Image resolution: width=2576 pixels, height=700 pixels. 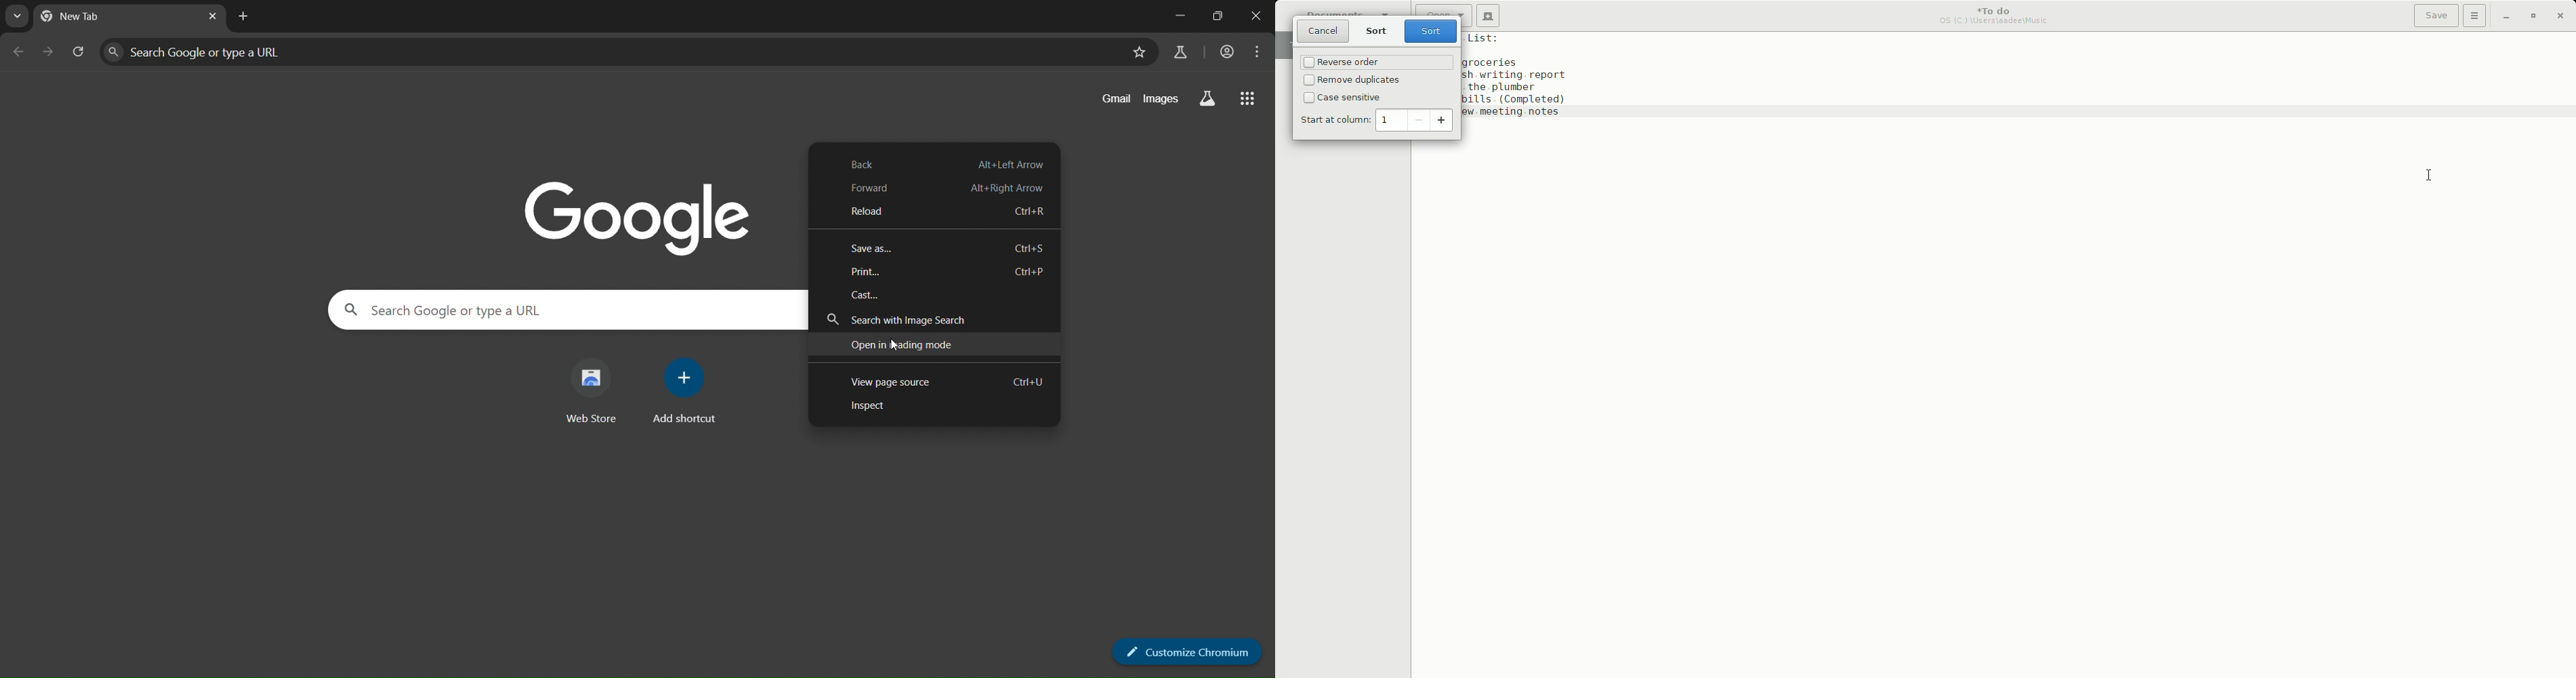 I want to click on menu, so click(x=1253, y=51).